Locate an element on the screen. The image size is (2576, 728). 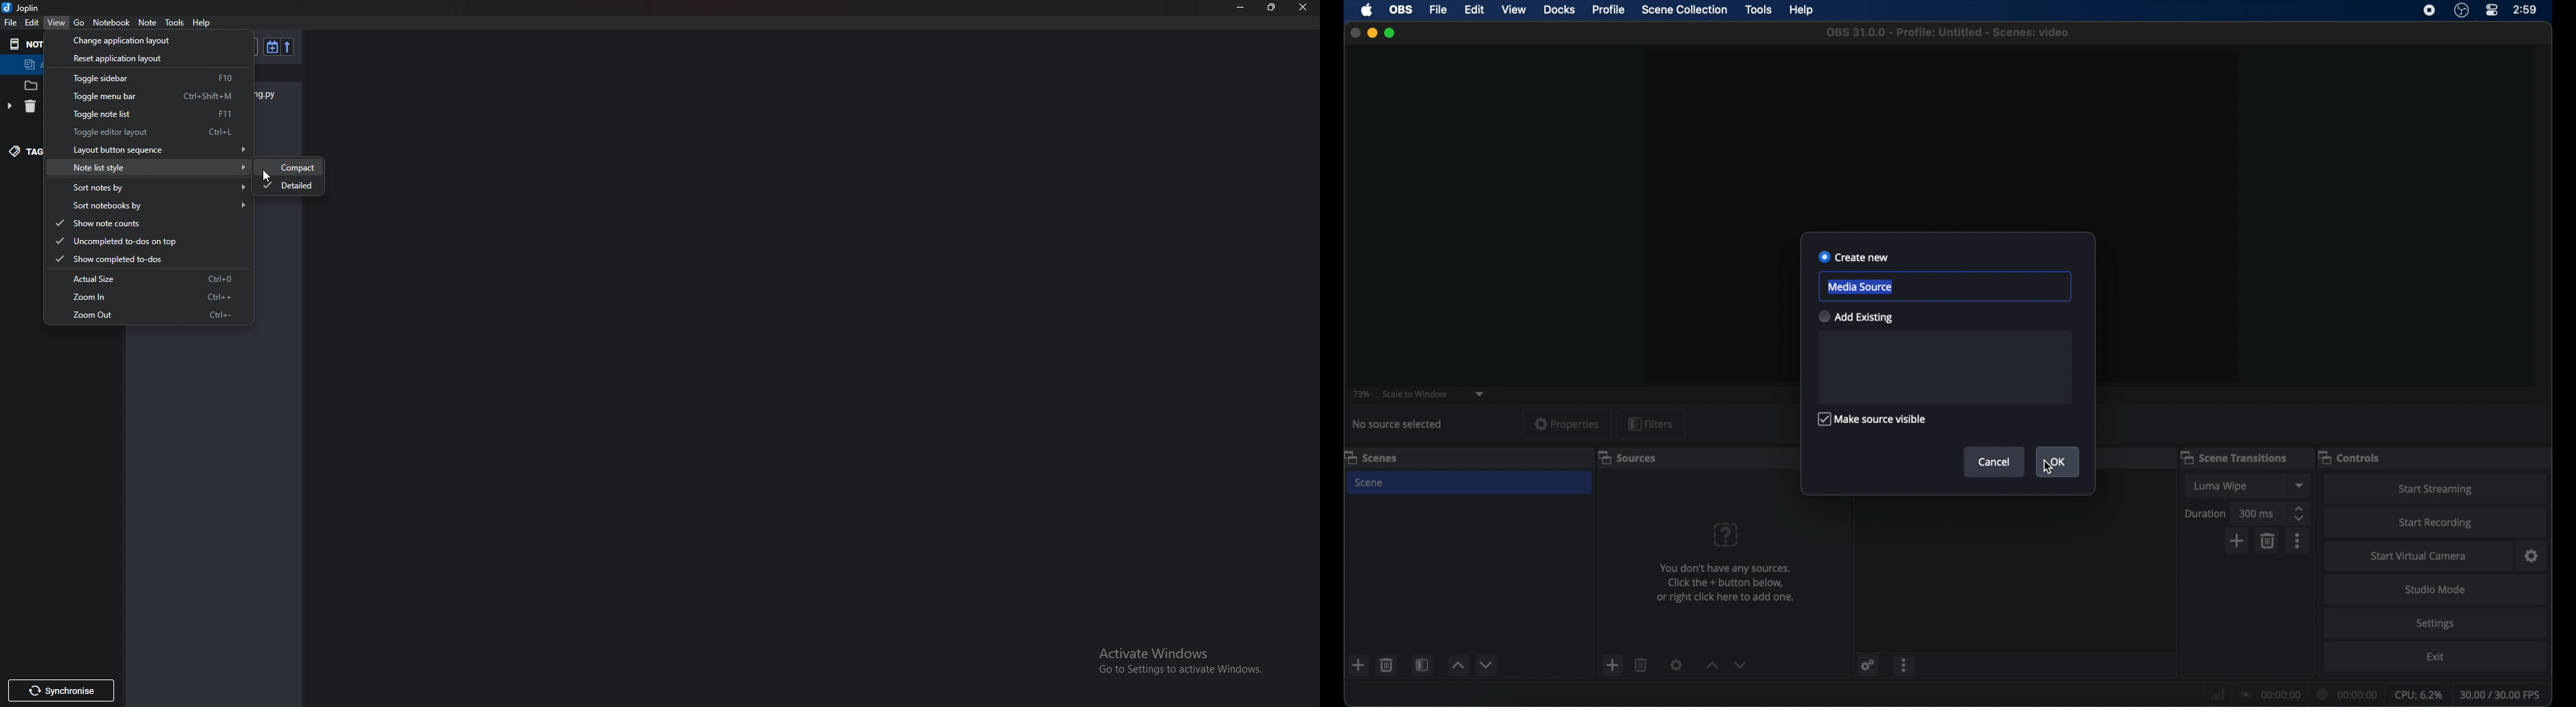
go is located at coordinates (79, 23).